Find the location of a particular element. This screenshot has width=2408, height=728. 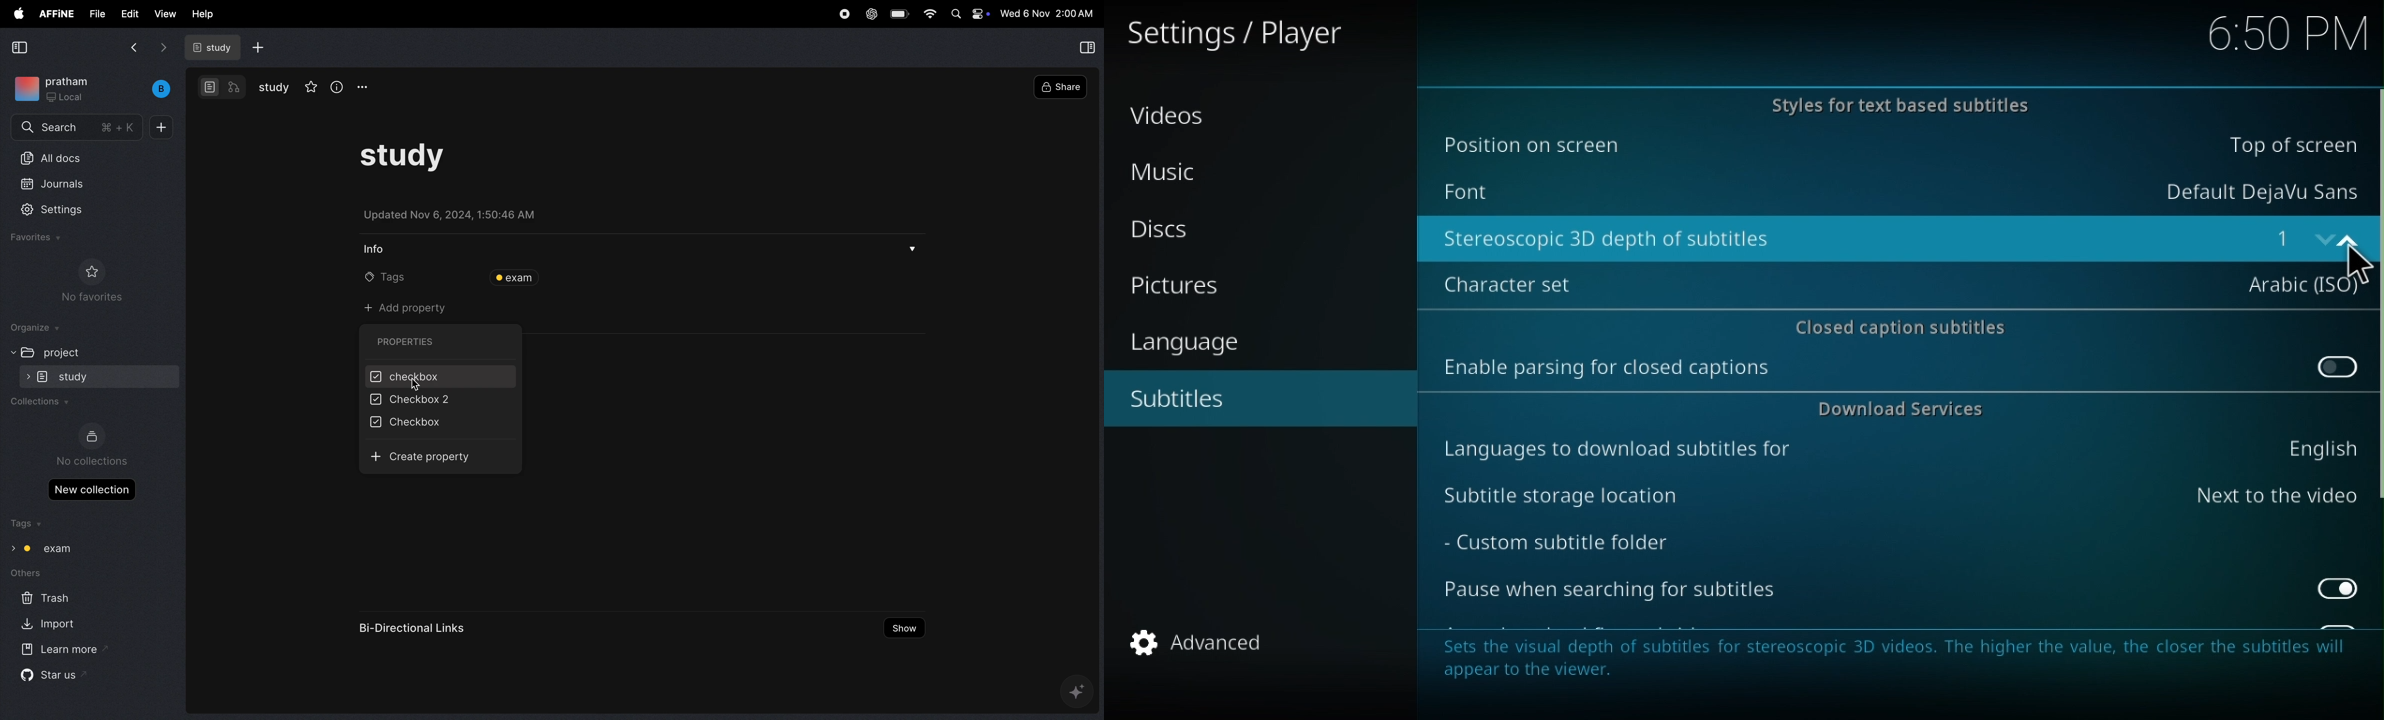

wifi is located at coordinates (930, 15).